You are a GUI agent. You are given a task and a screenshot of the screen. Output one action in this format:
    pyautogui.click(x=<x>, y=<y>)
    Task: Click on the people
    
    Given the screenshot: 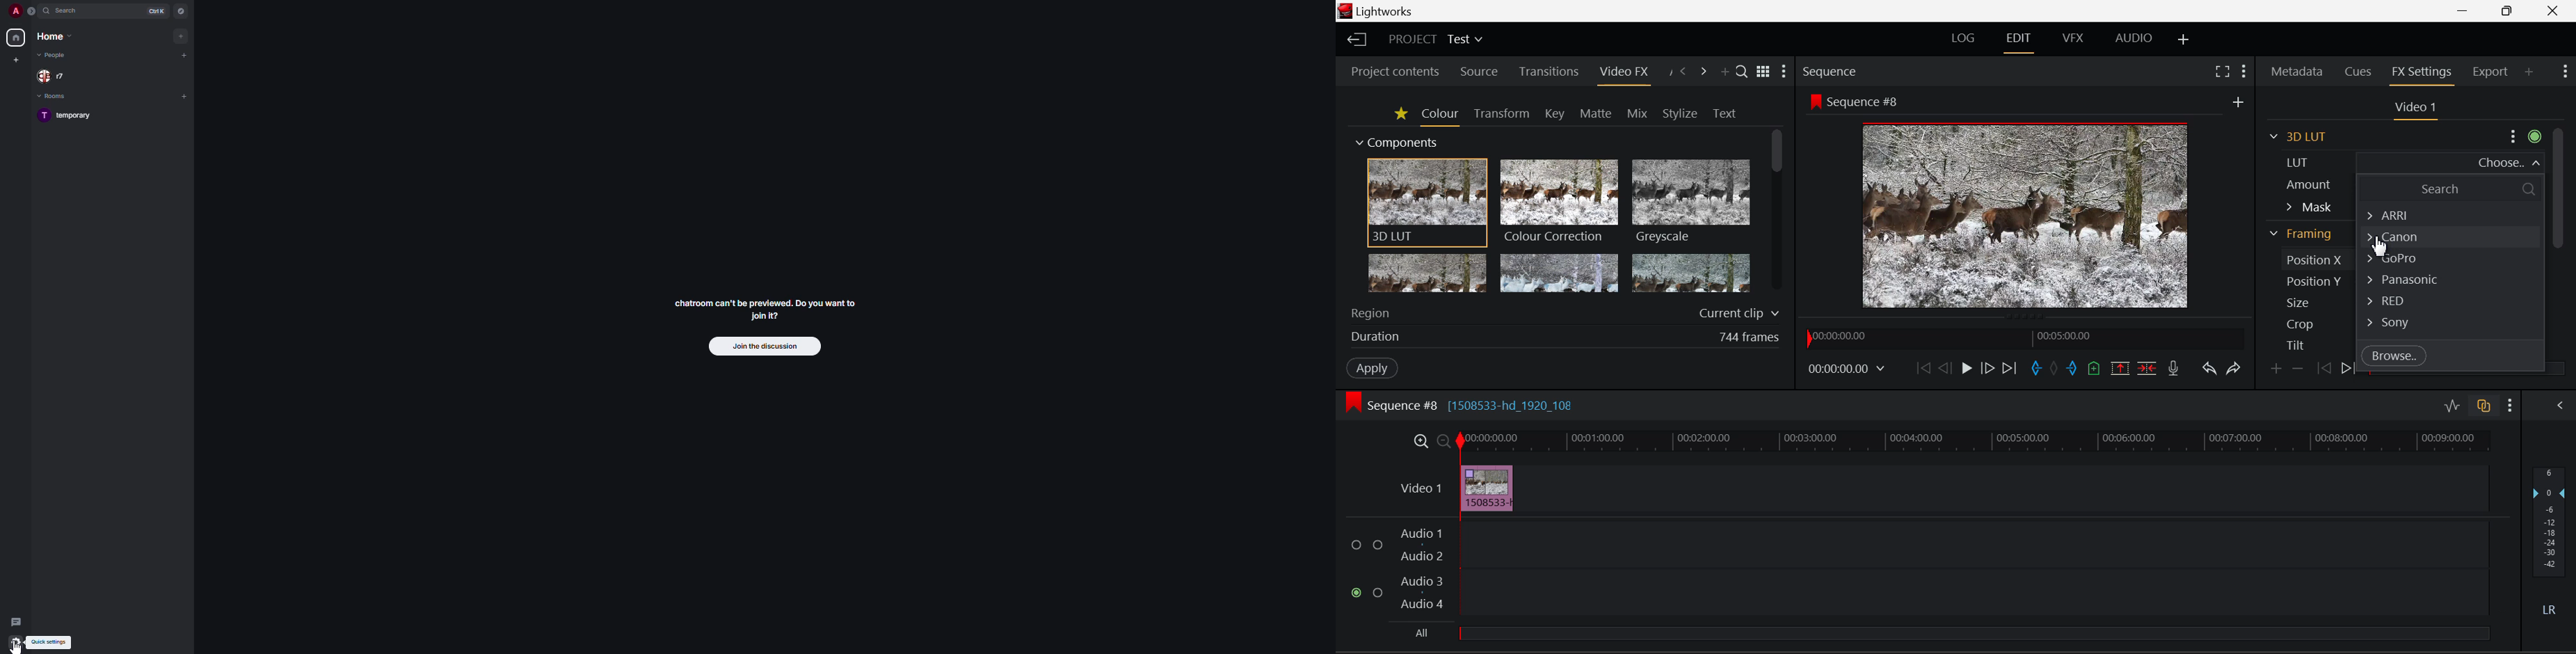 What is the action you would take?
    pyautogui.click(x=54, y=55)
    